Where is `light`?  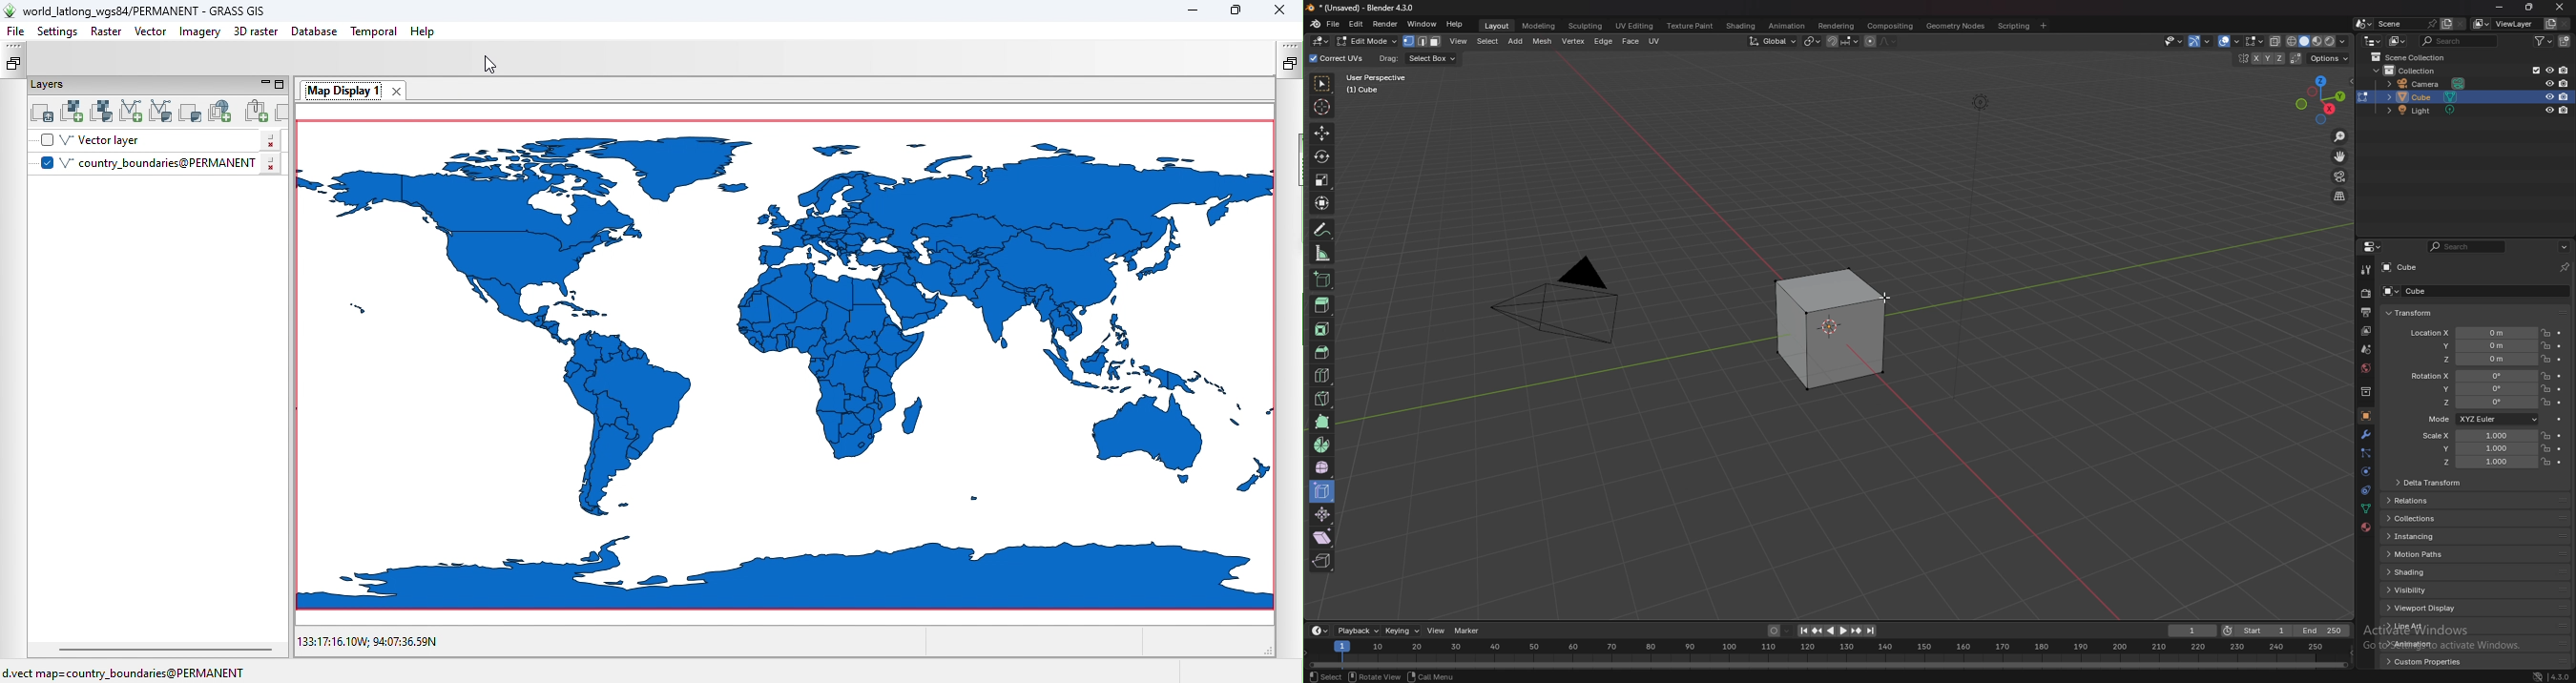
light is located at coordinates (2428, 112).